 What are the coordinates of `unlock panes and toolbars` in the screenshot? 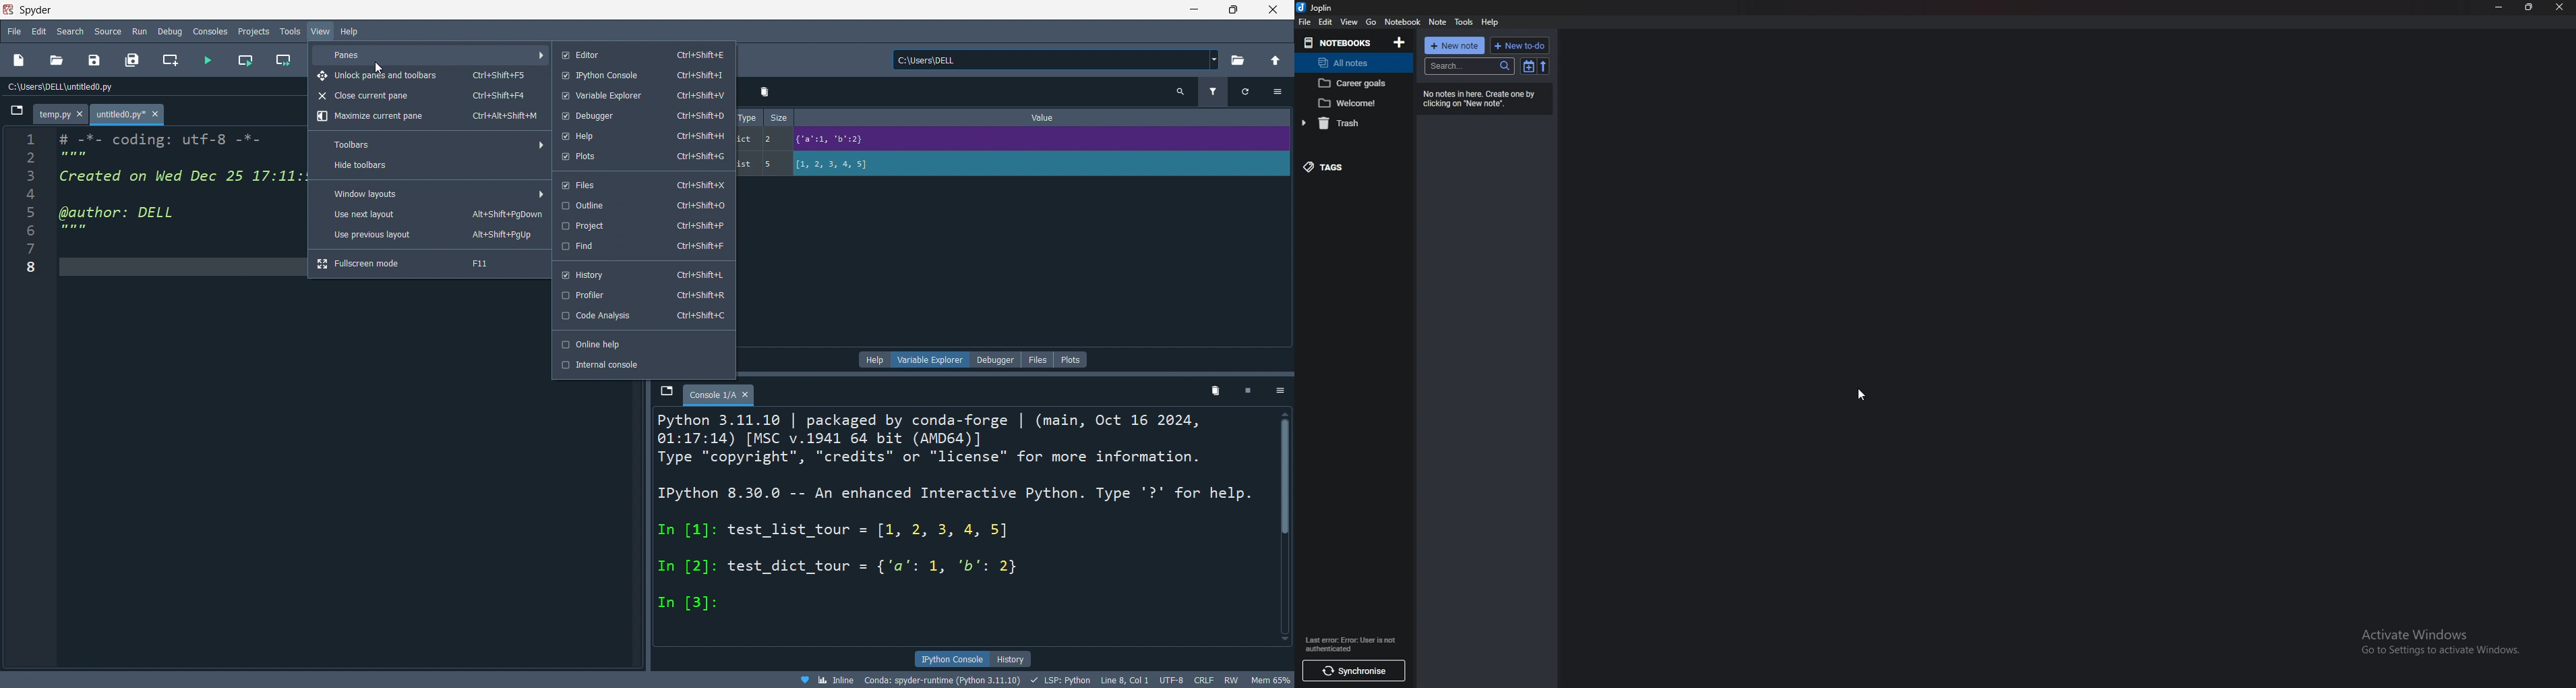 It's located at (429, 76).